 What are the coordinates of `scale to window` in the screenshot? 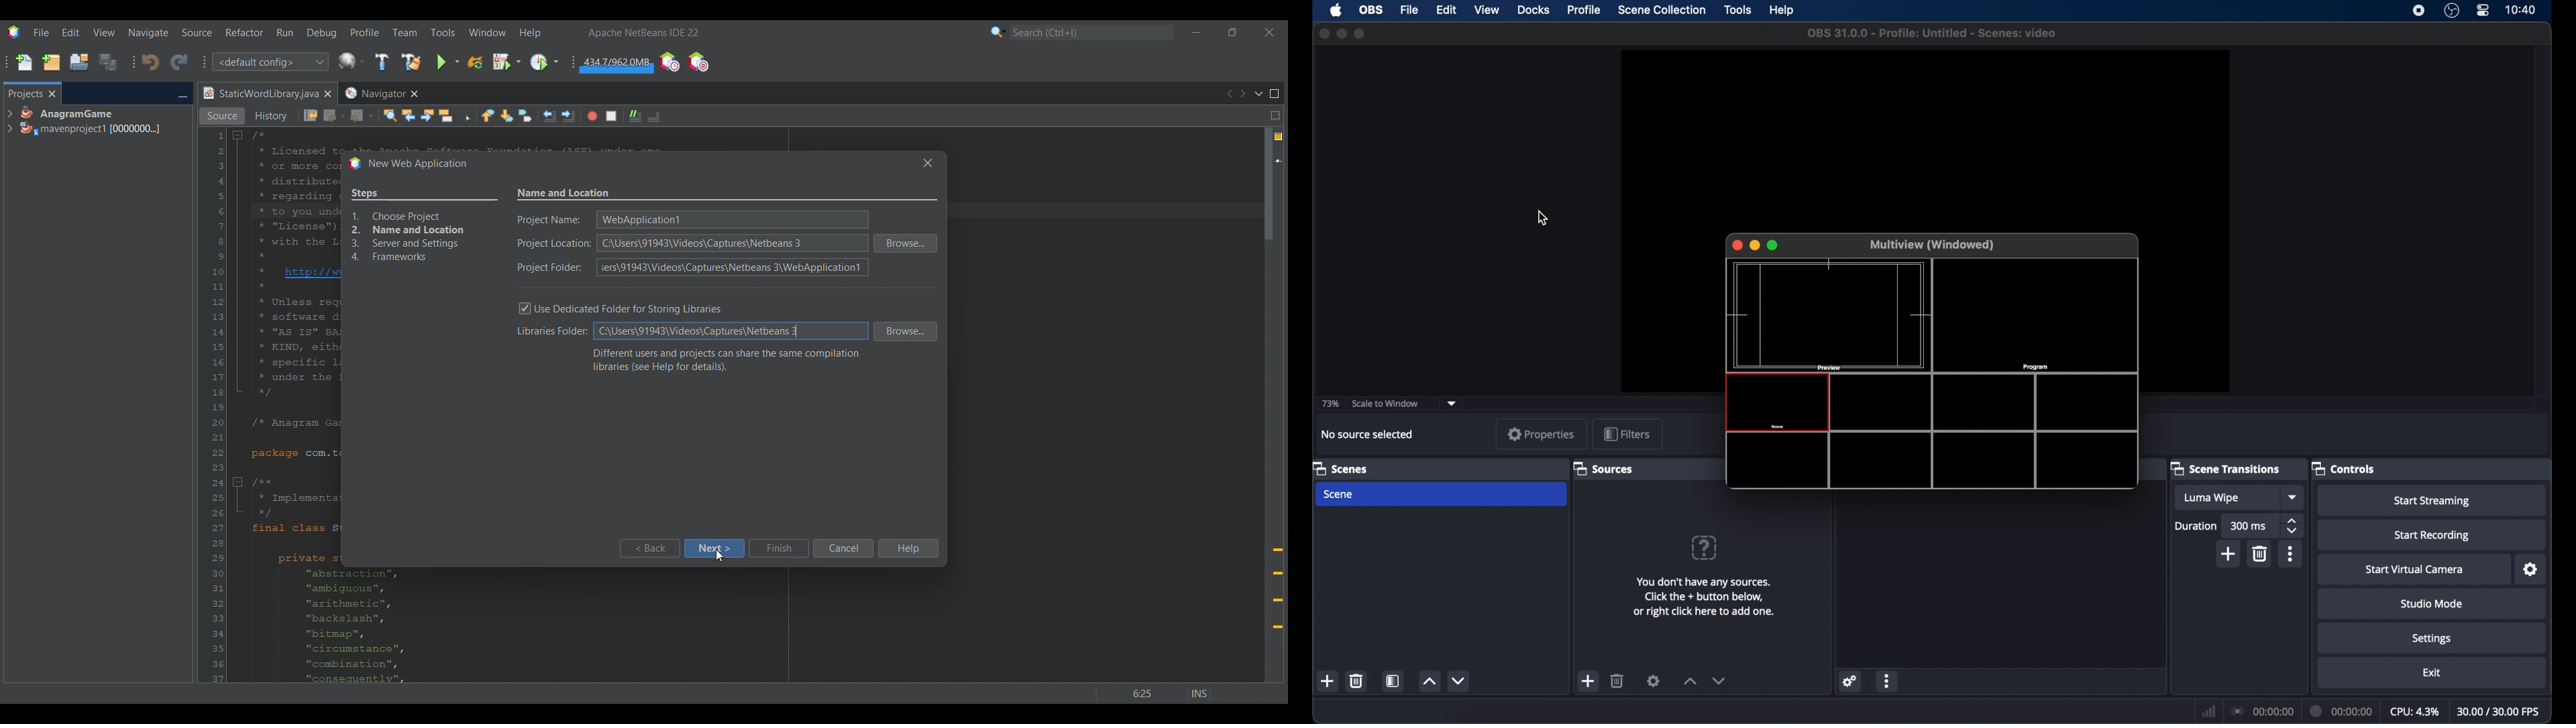 It's located at (1386, 403).